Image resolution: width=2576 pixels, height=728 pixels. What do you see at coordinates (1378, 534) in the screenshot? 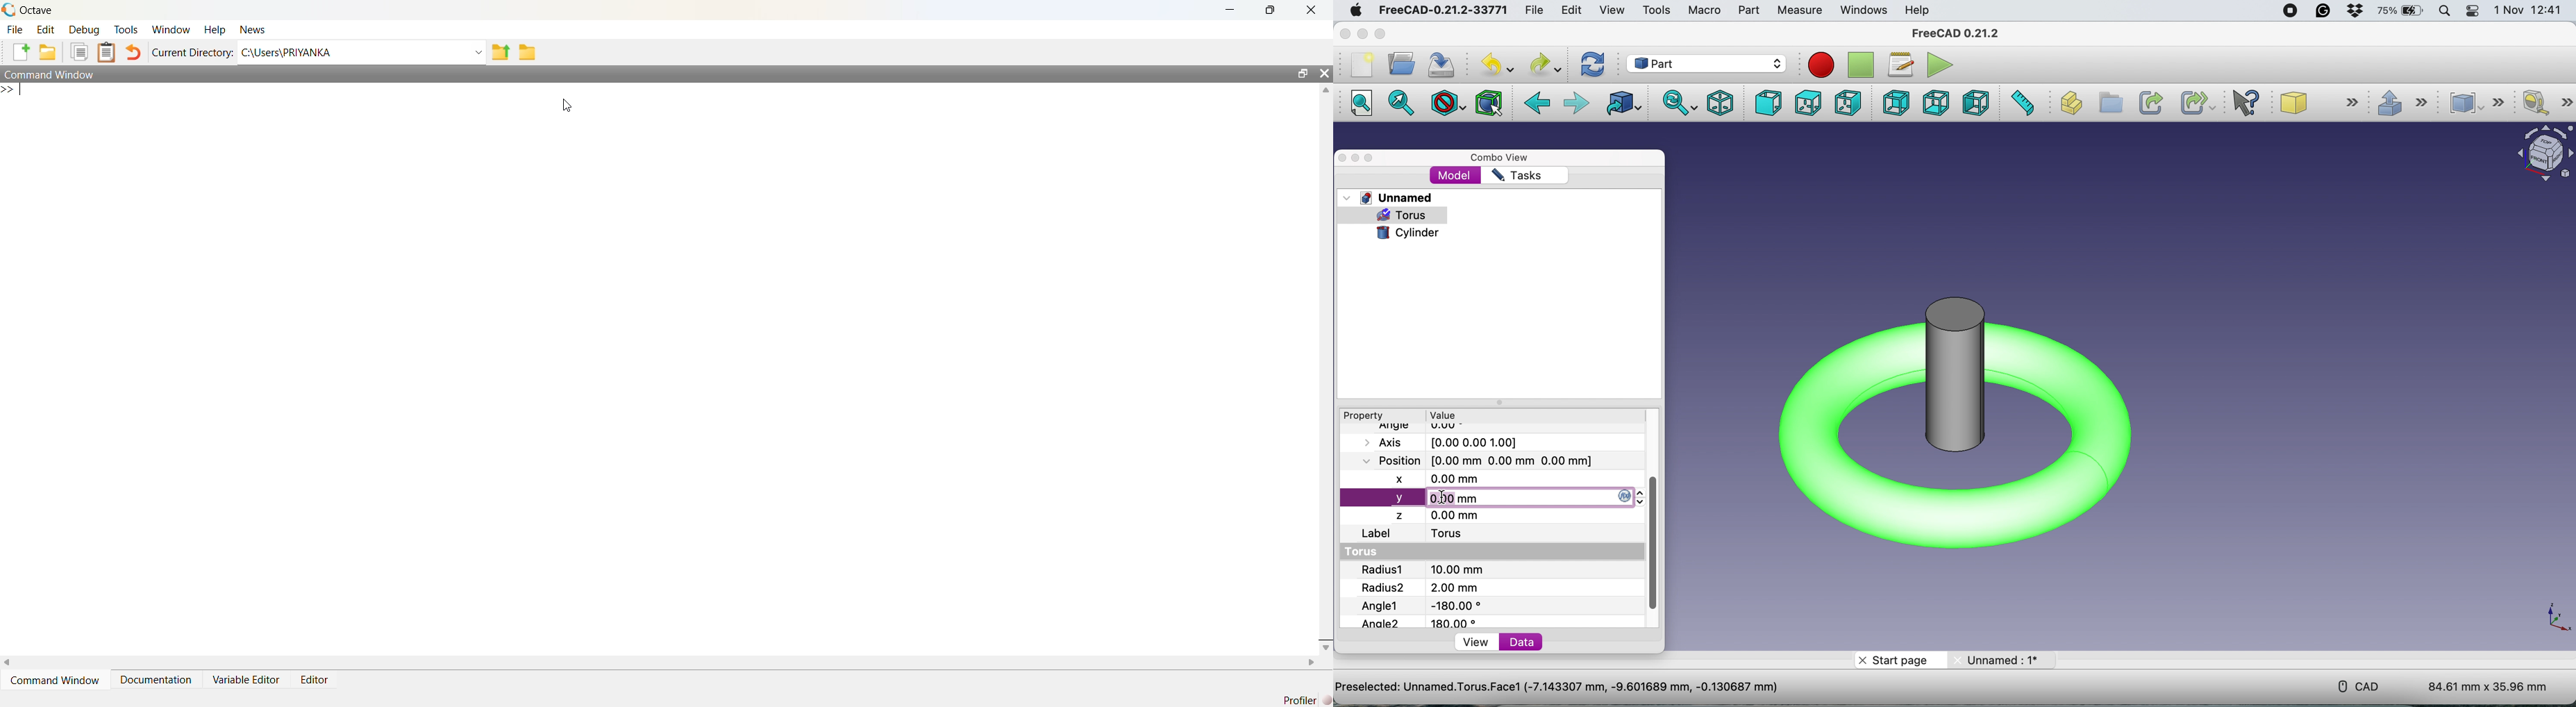
I see `label` at bounding box center [1378, 534].